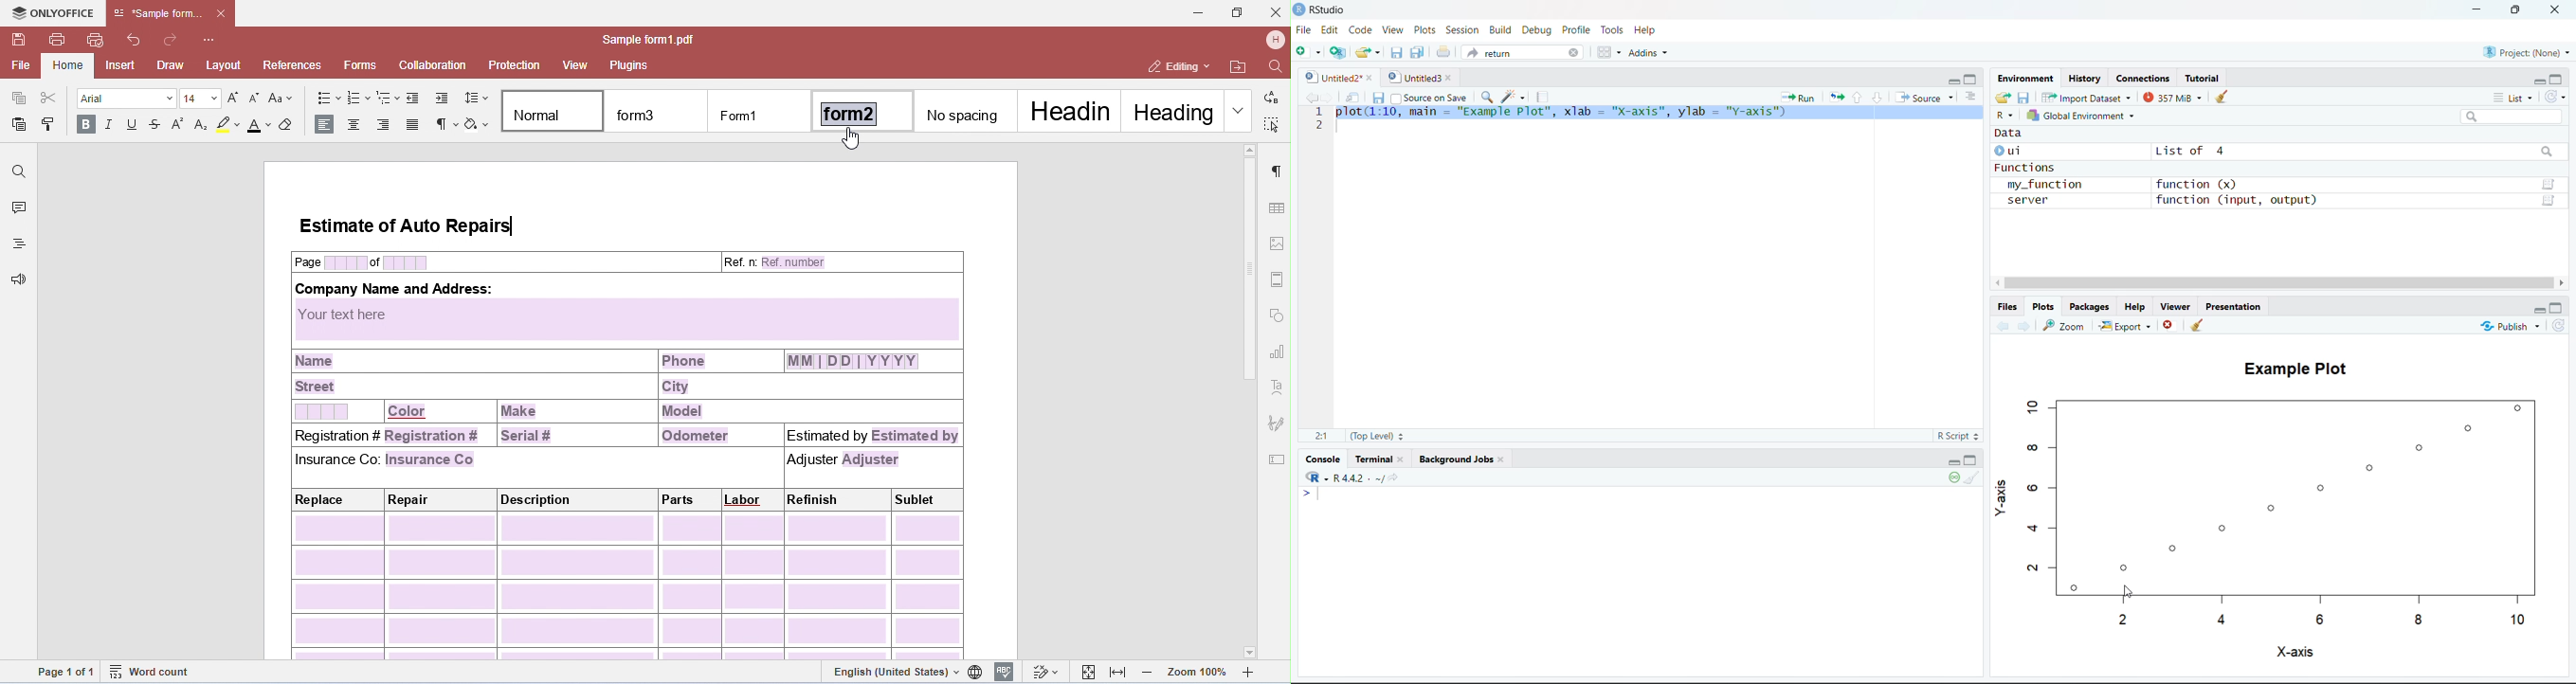 This screenshot has width=2576, height=700. Describe the element at coordinates (1876, 96) in the screenshot. I see `Go to next section/chunk (Ctrl + pgDn)` at that location.